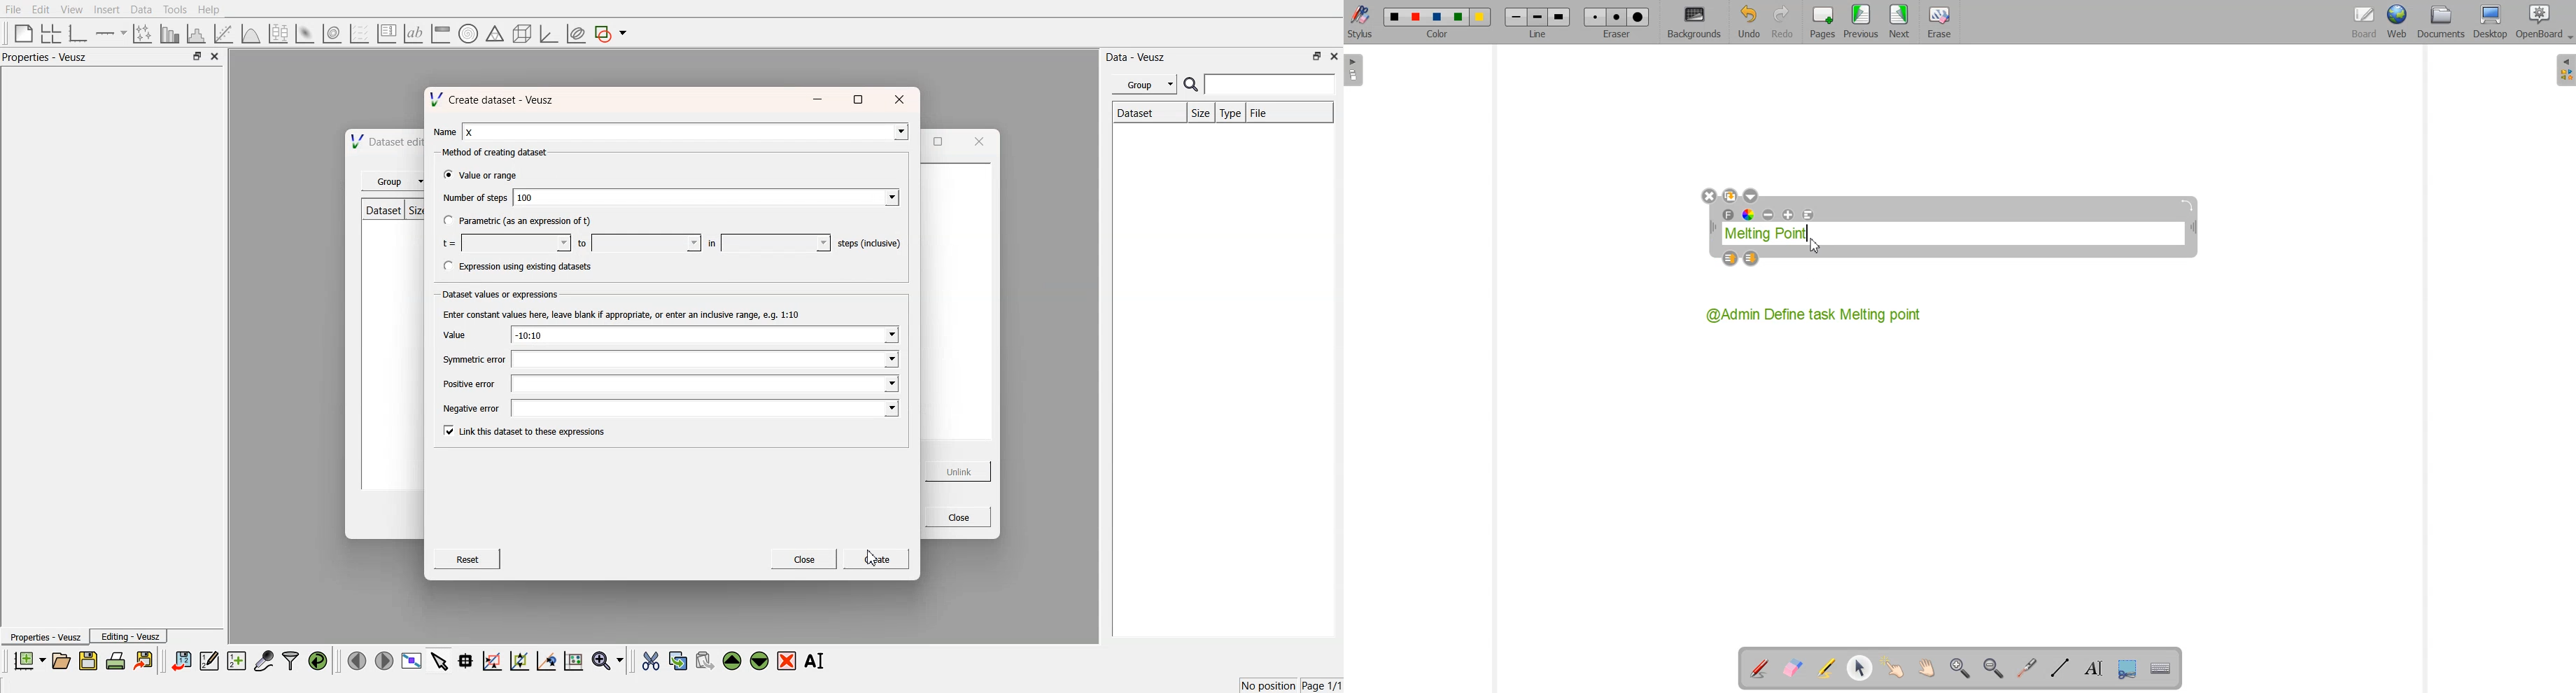 Image resolution: width=2576 pixels, height=700 pixels. I want to click on Text box width adjuster, so click(1713, 228).